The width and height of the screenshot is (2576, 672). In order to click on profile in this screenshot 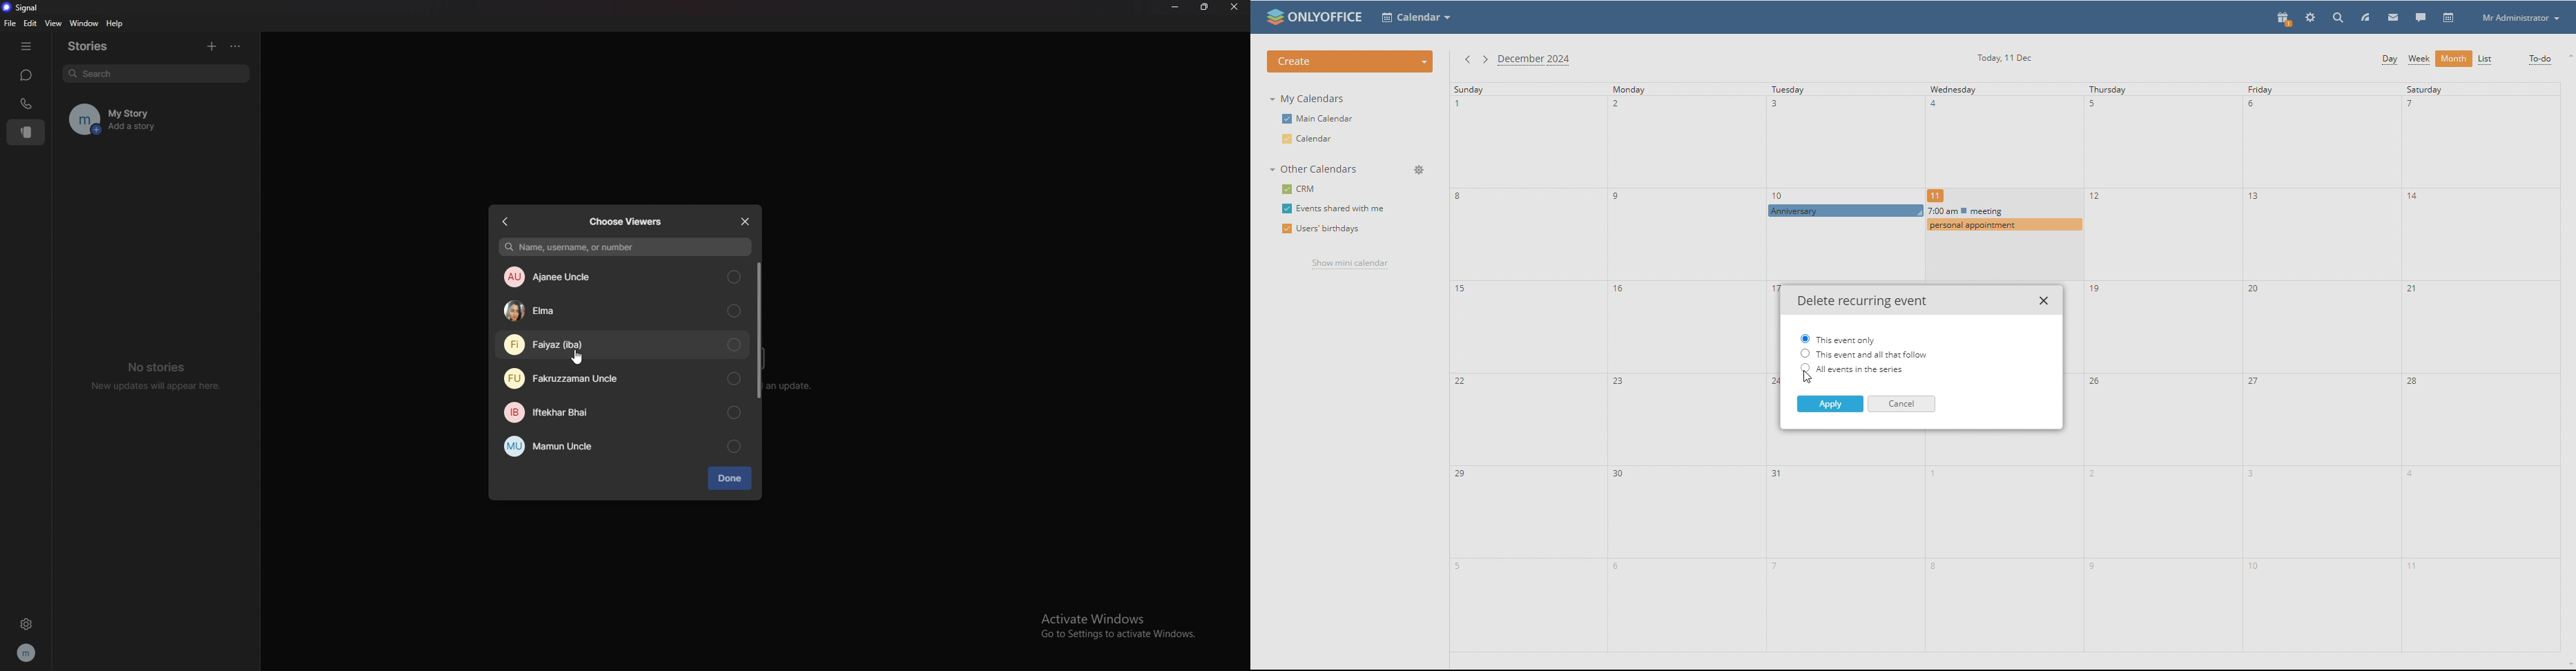, I will do `click(27, 651)`.